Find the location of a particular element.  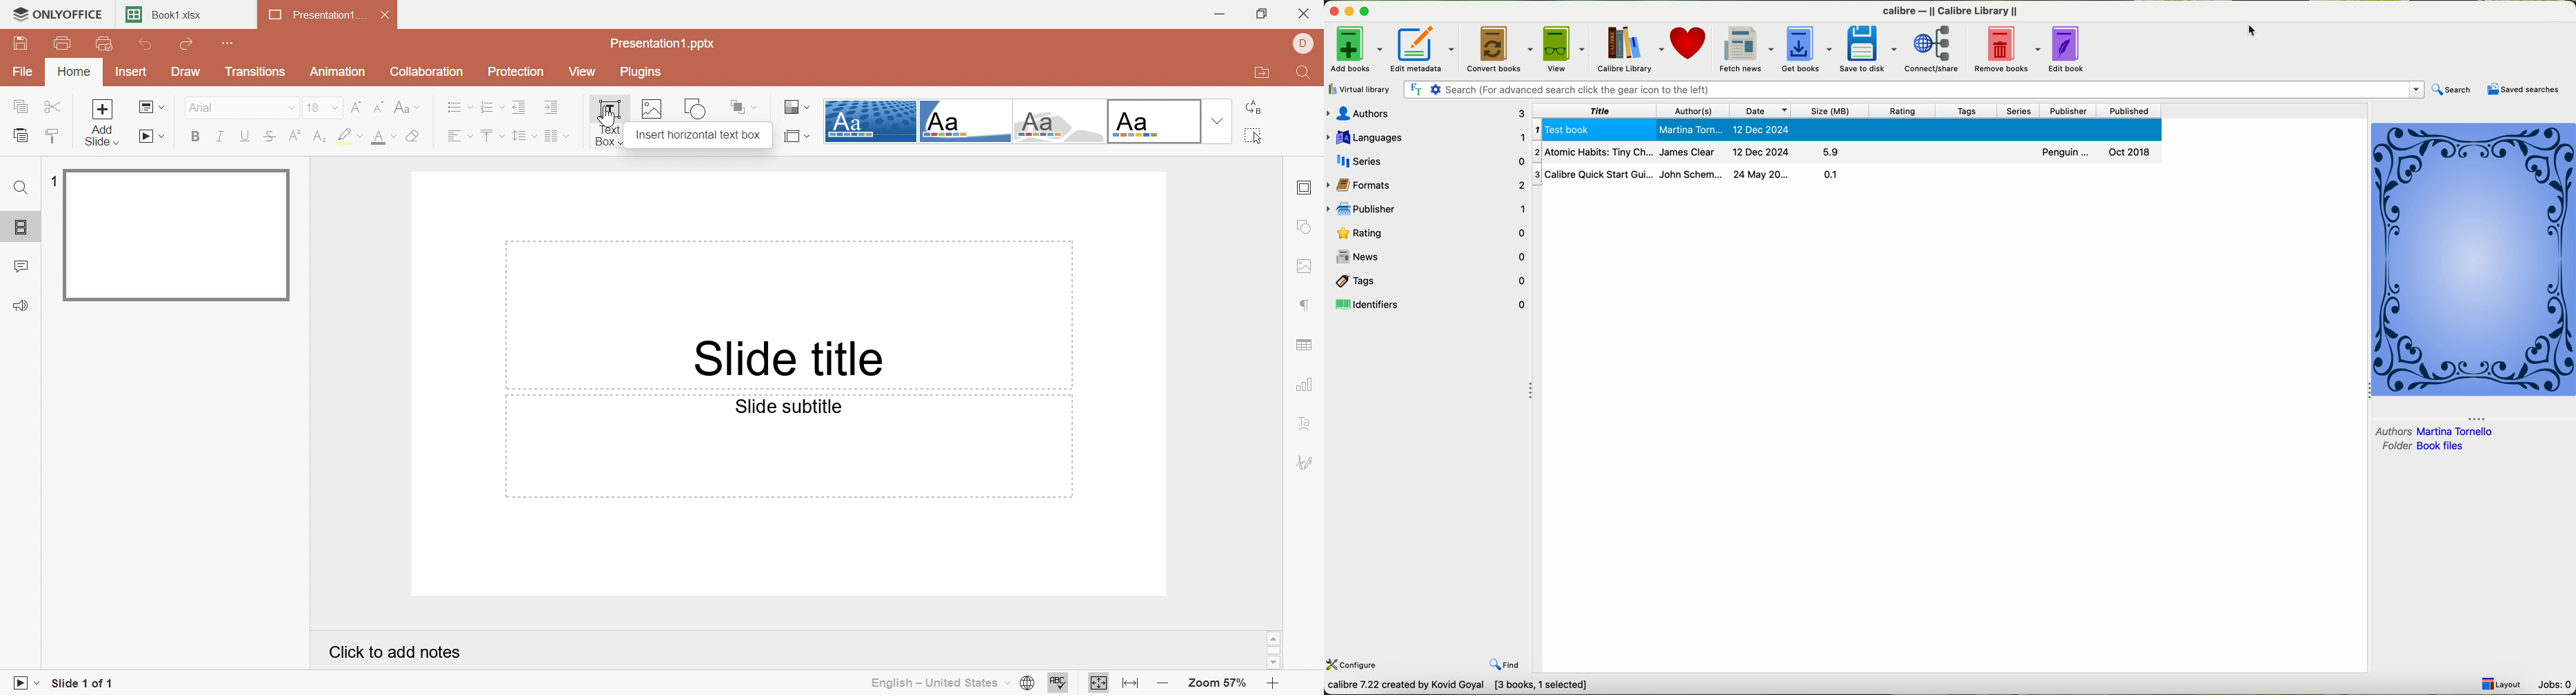

Save is located at coordinates (19, 43).